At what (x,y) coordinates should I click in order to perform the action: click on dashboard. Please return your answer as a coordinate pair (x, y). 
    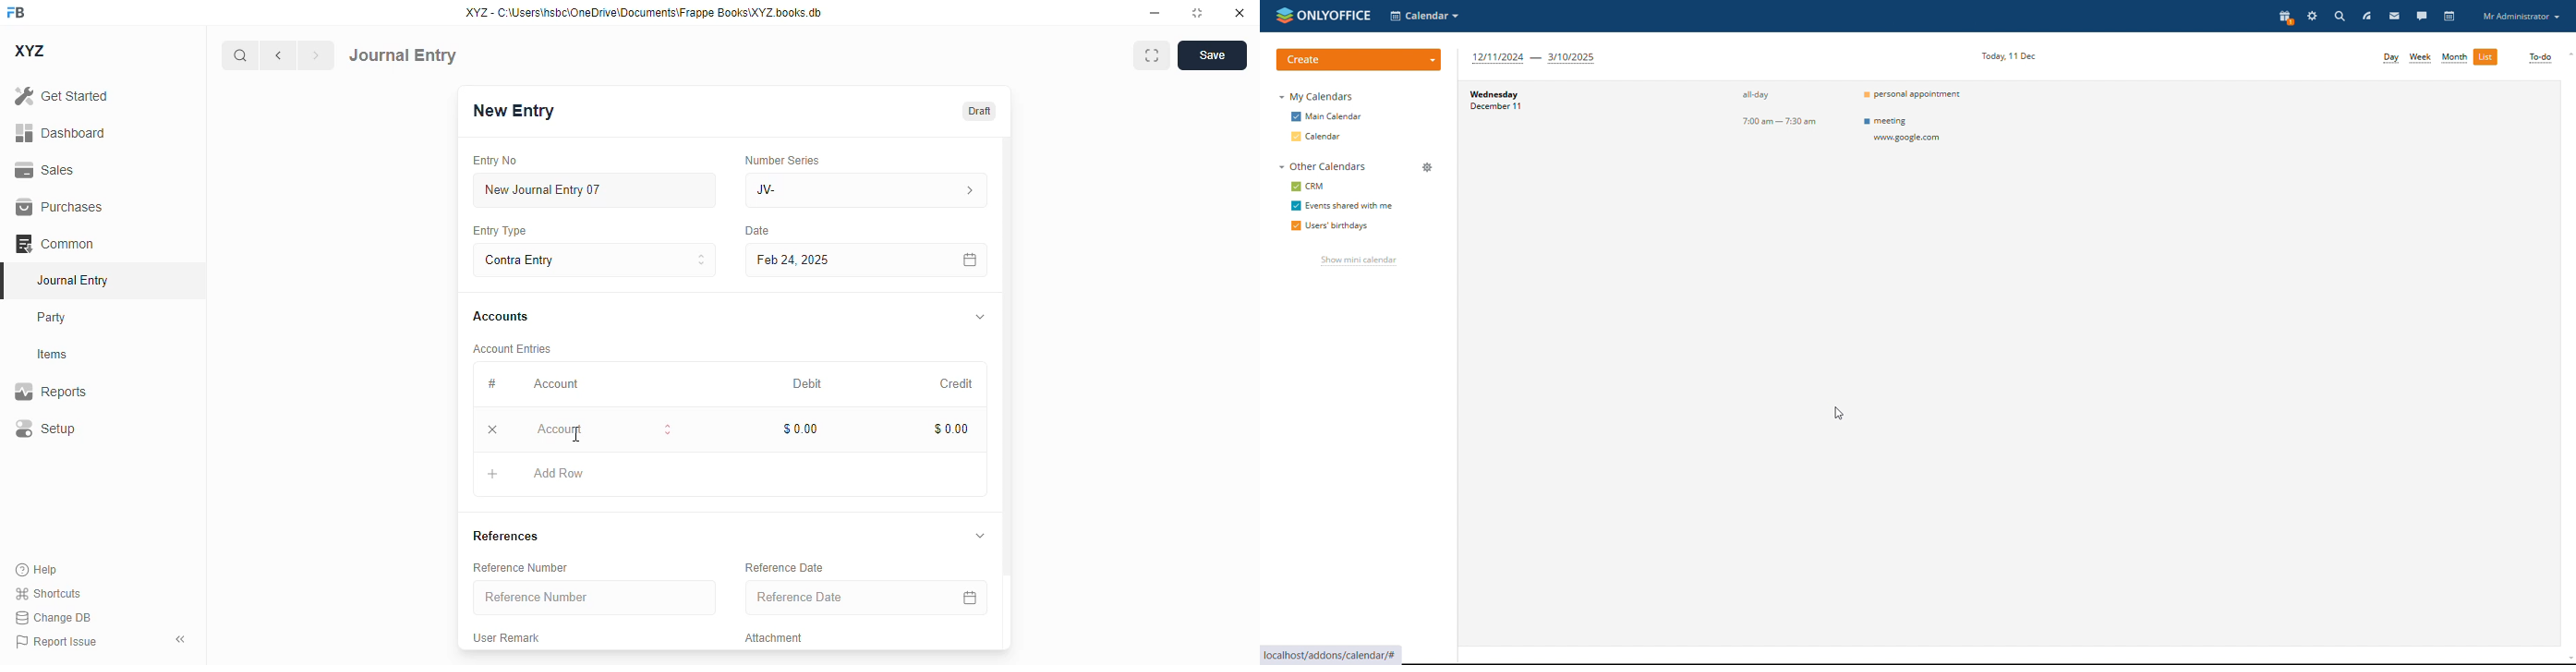
    Looking at the image, I should click on (60, 132).